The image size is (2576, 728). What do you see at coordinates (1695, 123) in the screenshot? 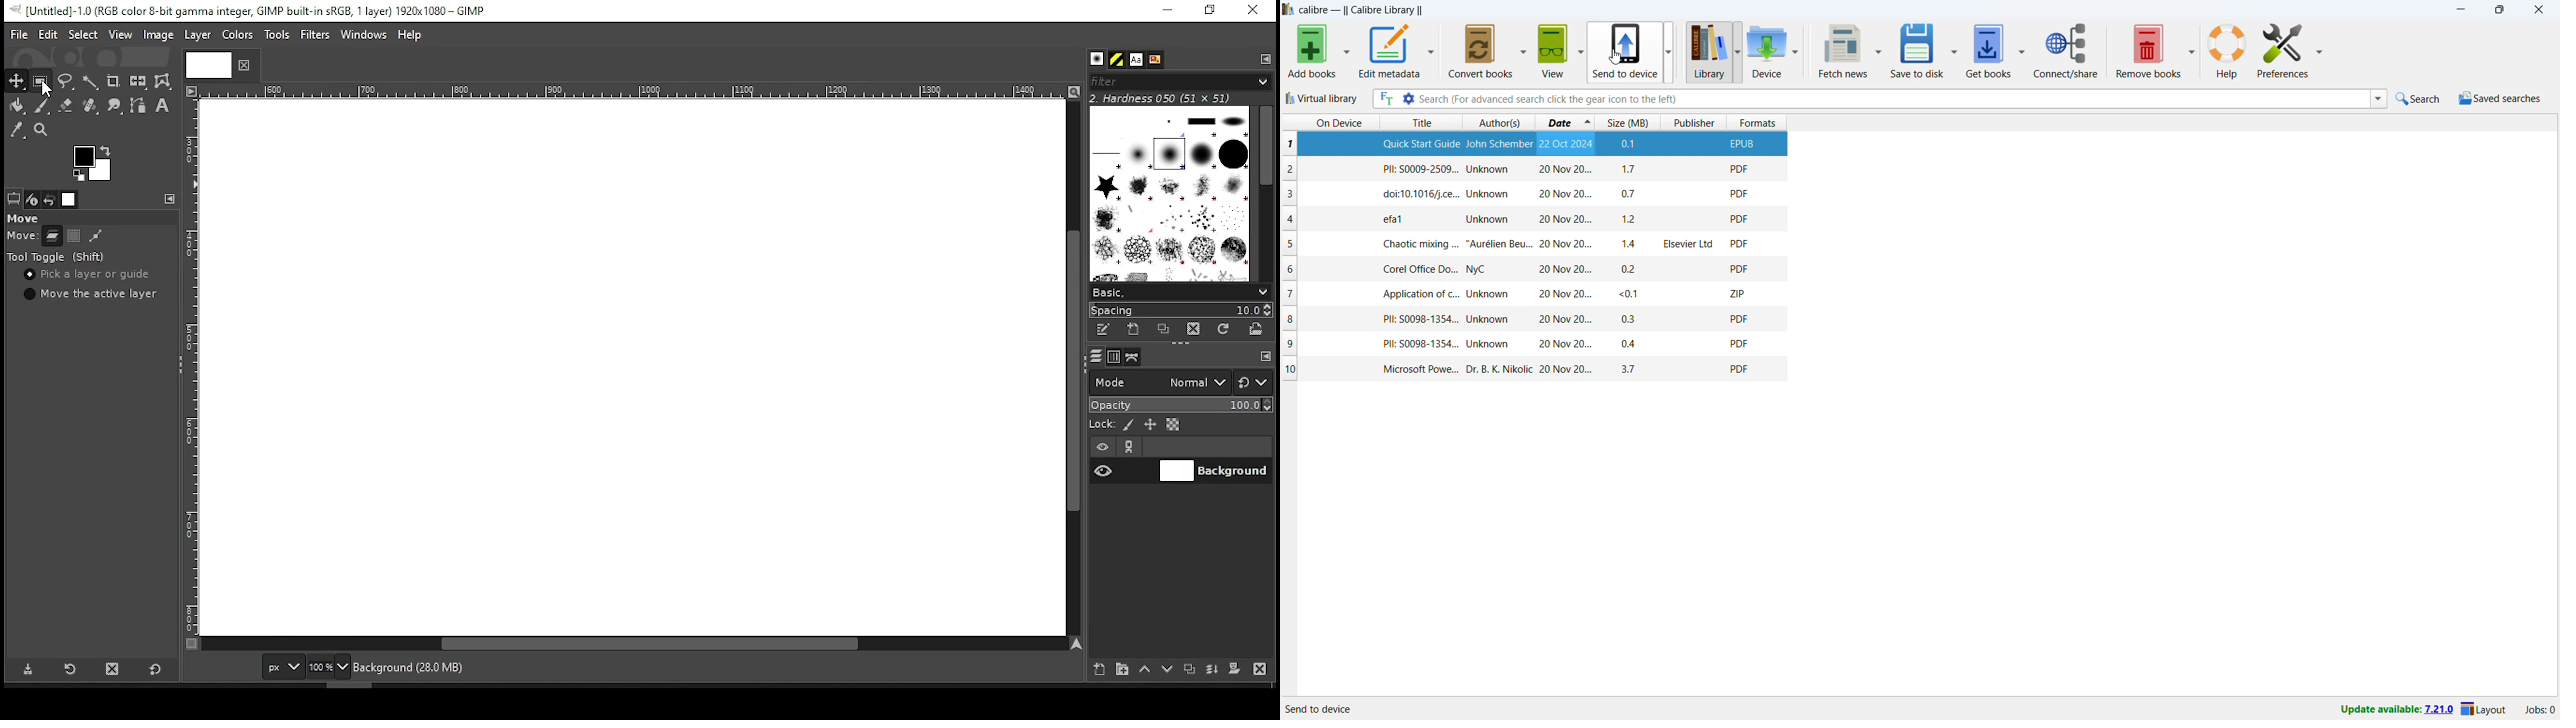
I see `sort by publisher` at bounding box center [1695, 123].